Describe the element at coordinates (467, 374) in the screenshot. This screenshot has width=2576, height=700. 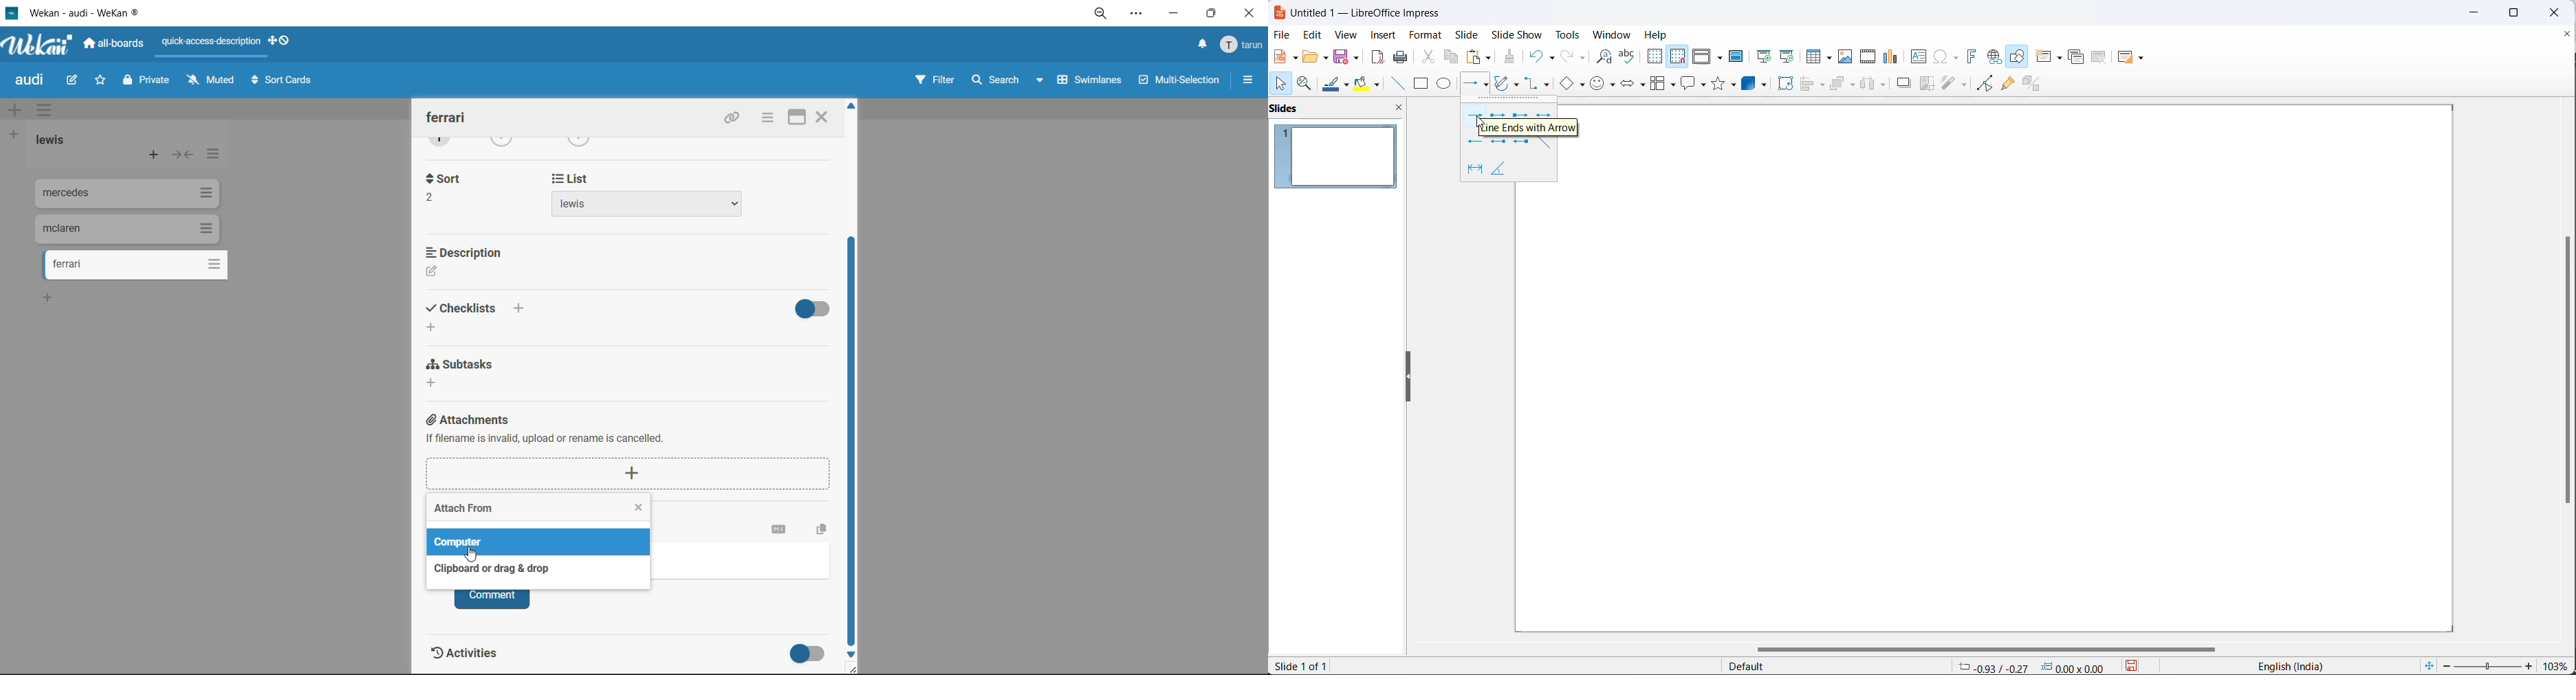
I see `subtasks` at that location.